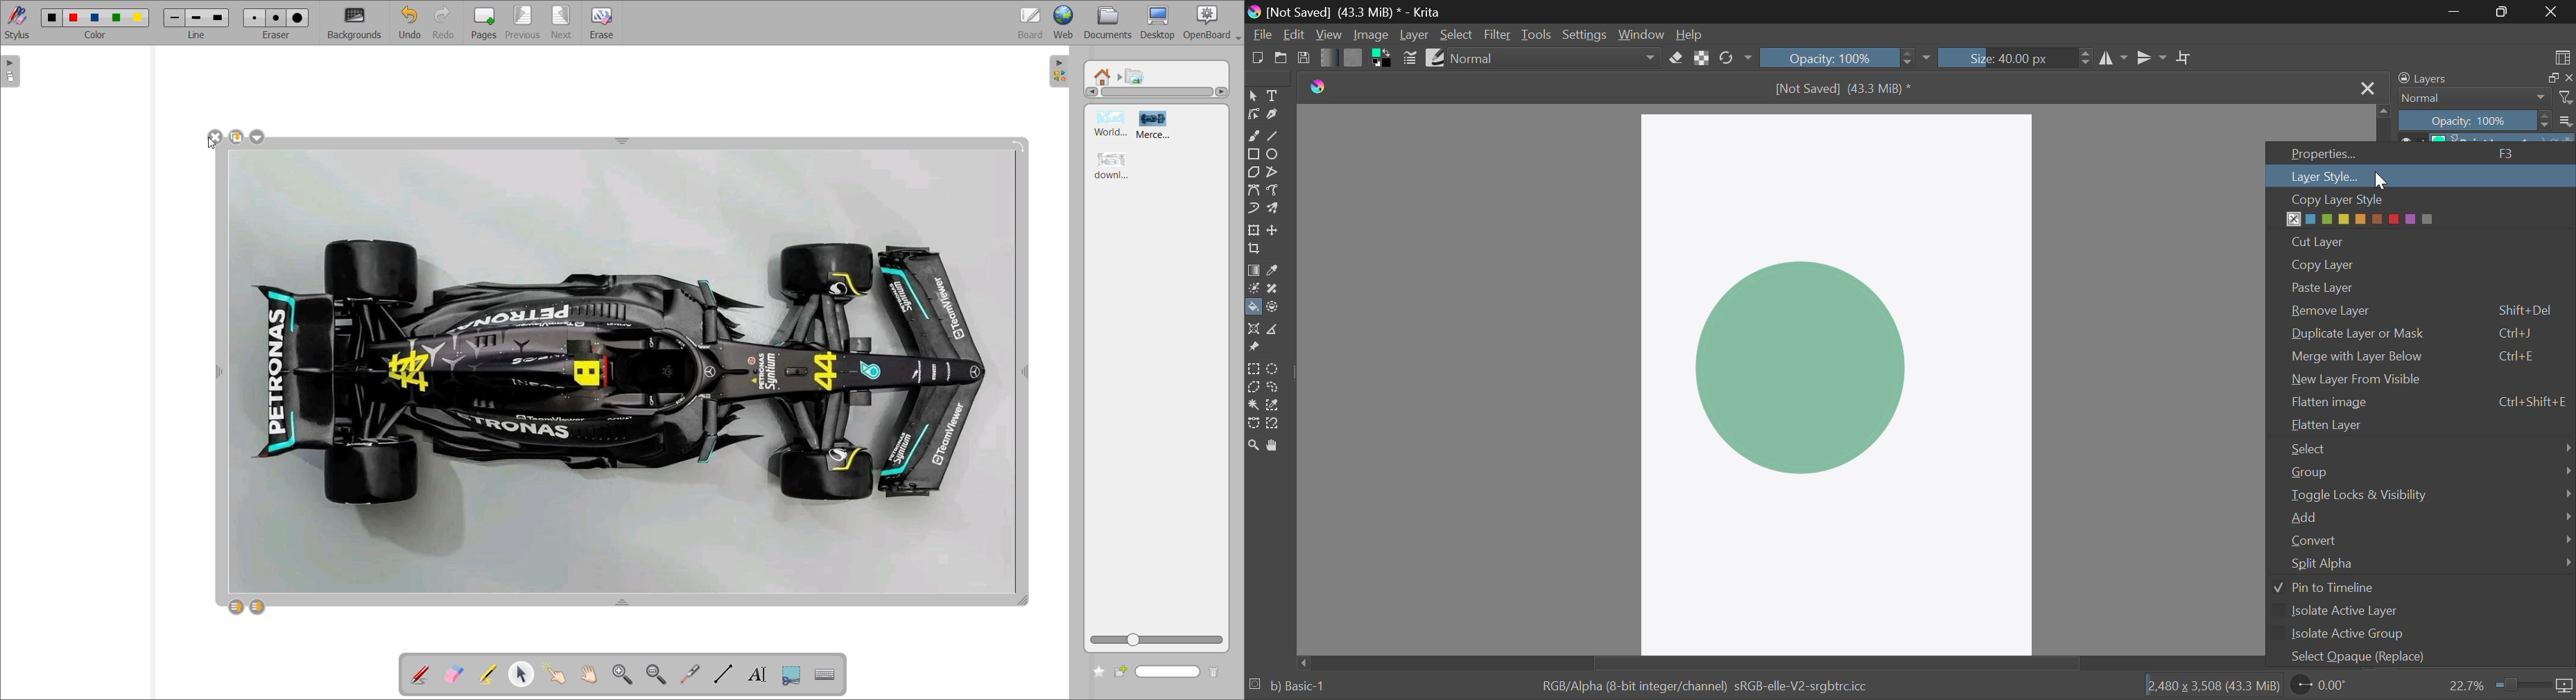 This screenshot has height=700, width=2576. What do you see at coordinates (51, 18) in the screenshot?
I see `color 1` at bounding box center [51, 18].